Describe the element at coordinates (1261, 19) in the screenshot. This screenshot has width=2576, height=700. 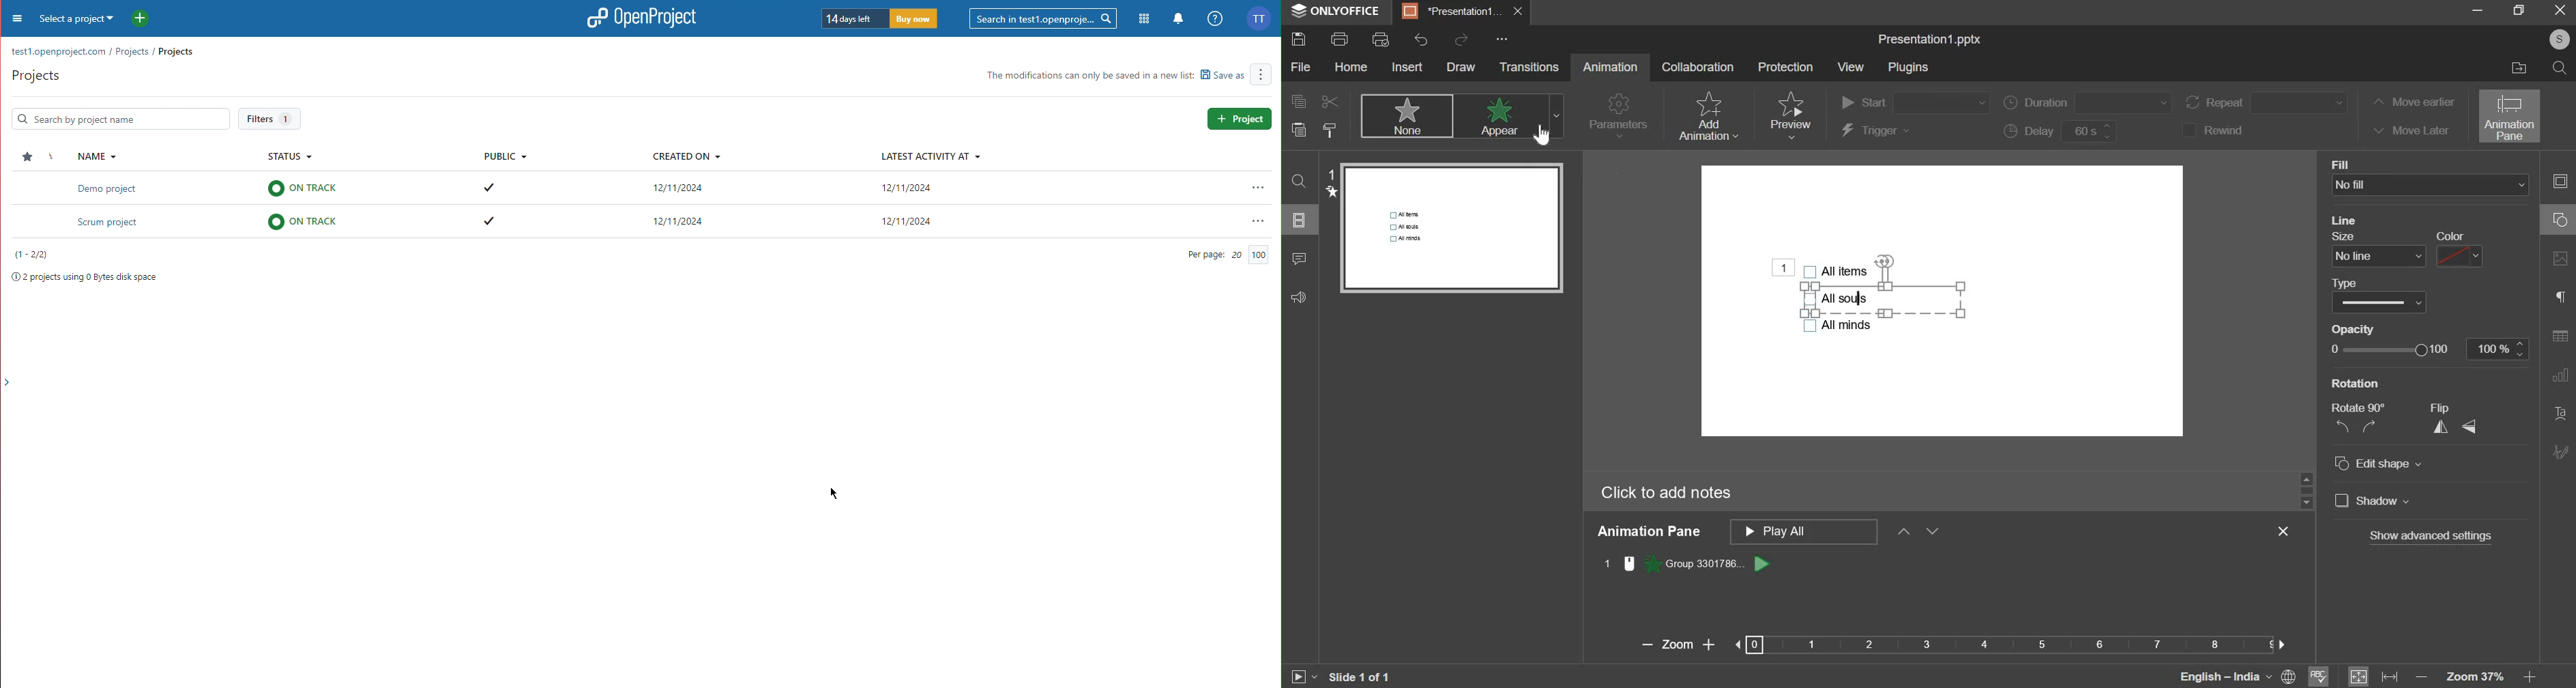
I see `Account` at that location.